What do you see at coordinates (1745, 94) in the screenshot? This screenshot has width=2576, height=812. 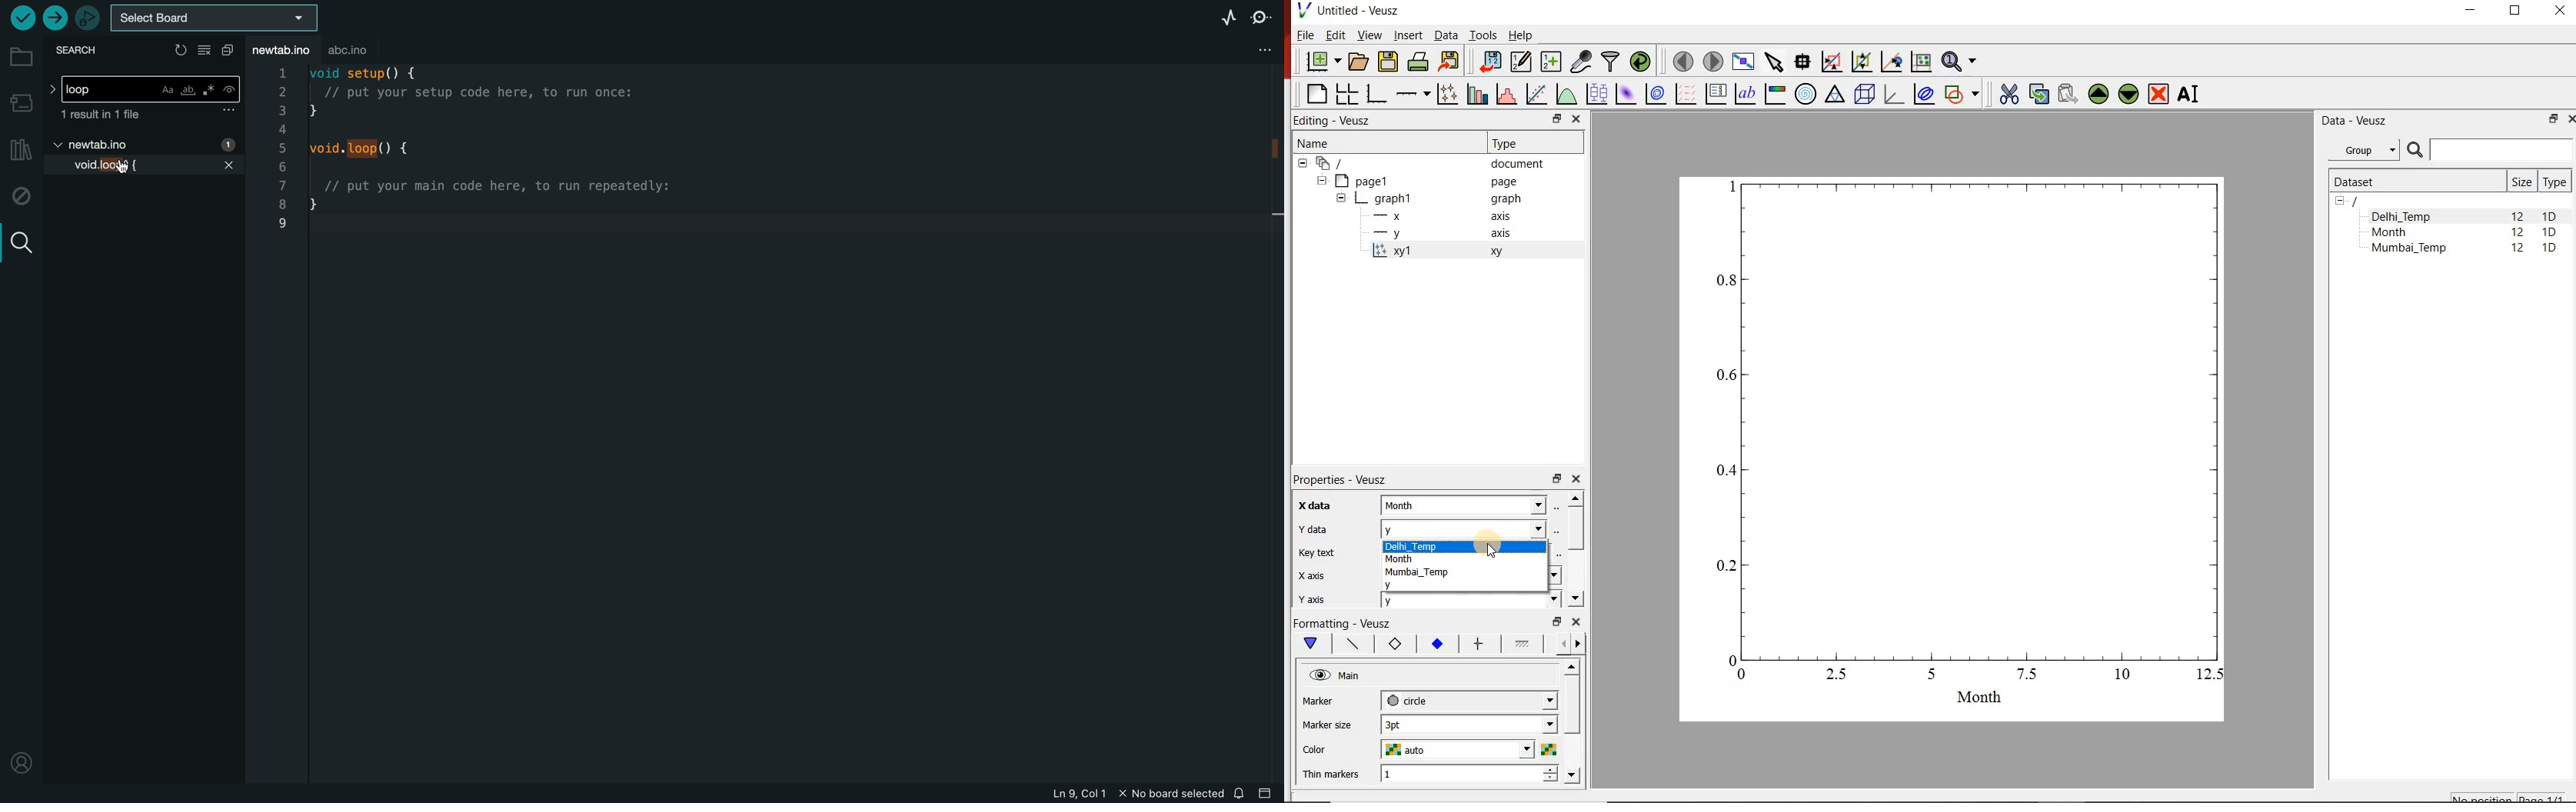 I see `text label` at bounding box center [1745, 94].